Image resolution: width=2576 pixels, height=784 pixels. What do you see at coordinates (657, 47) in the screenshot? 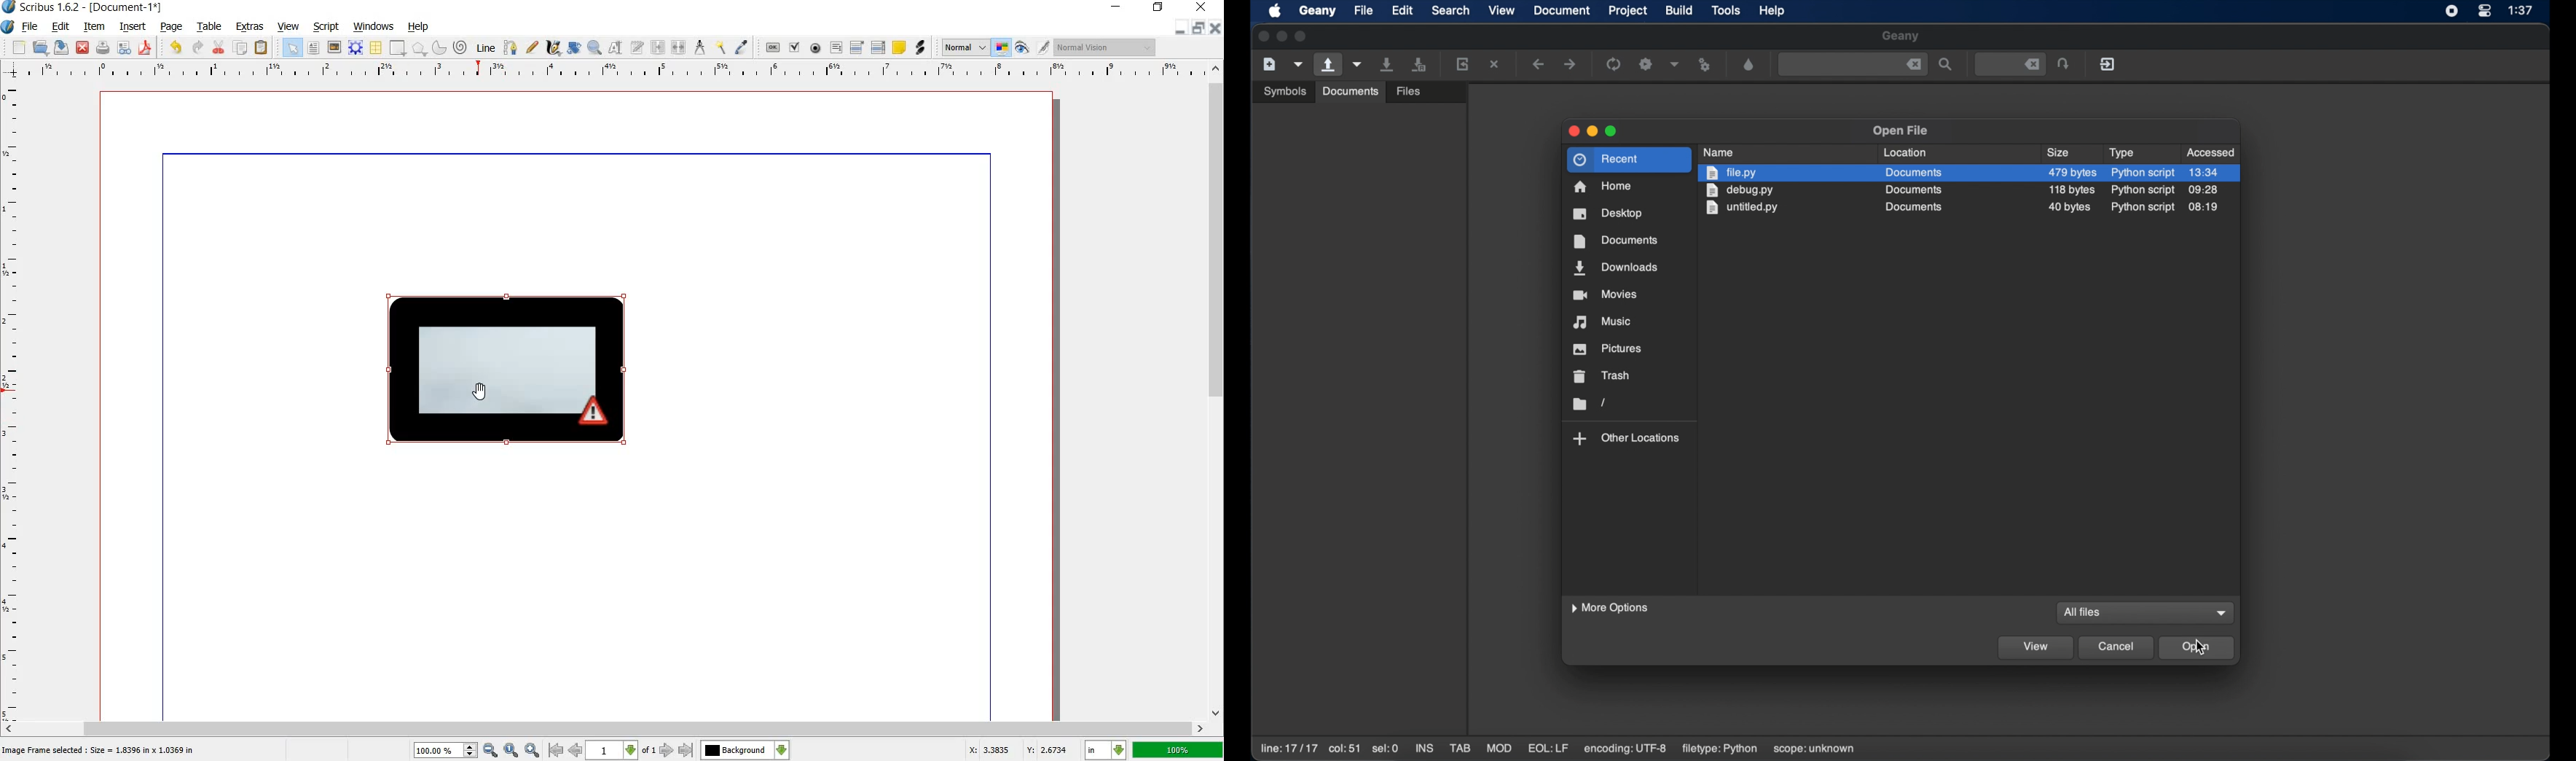
I see `link text frames` at bounding box center [657, 47].